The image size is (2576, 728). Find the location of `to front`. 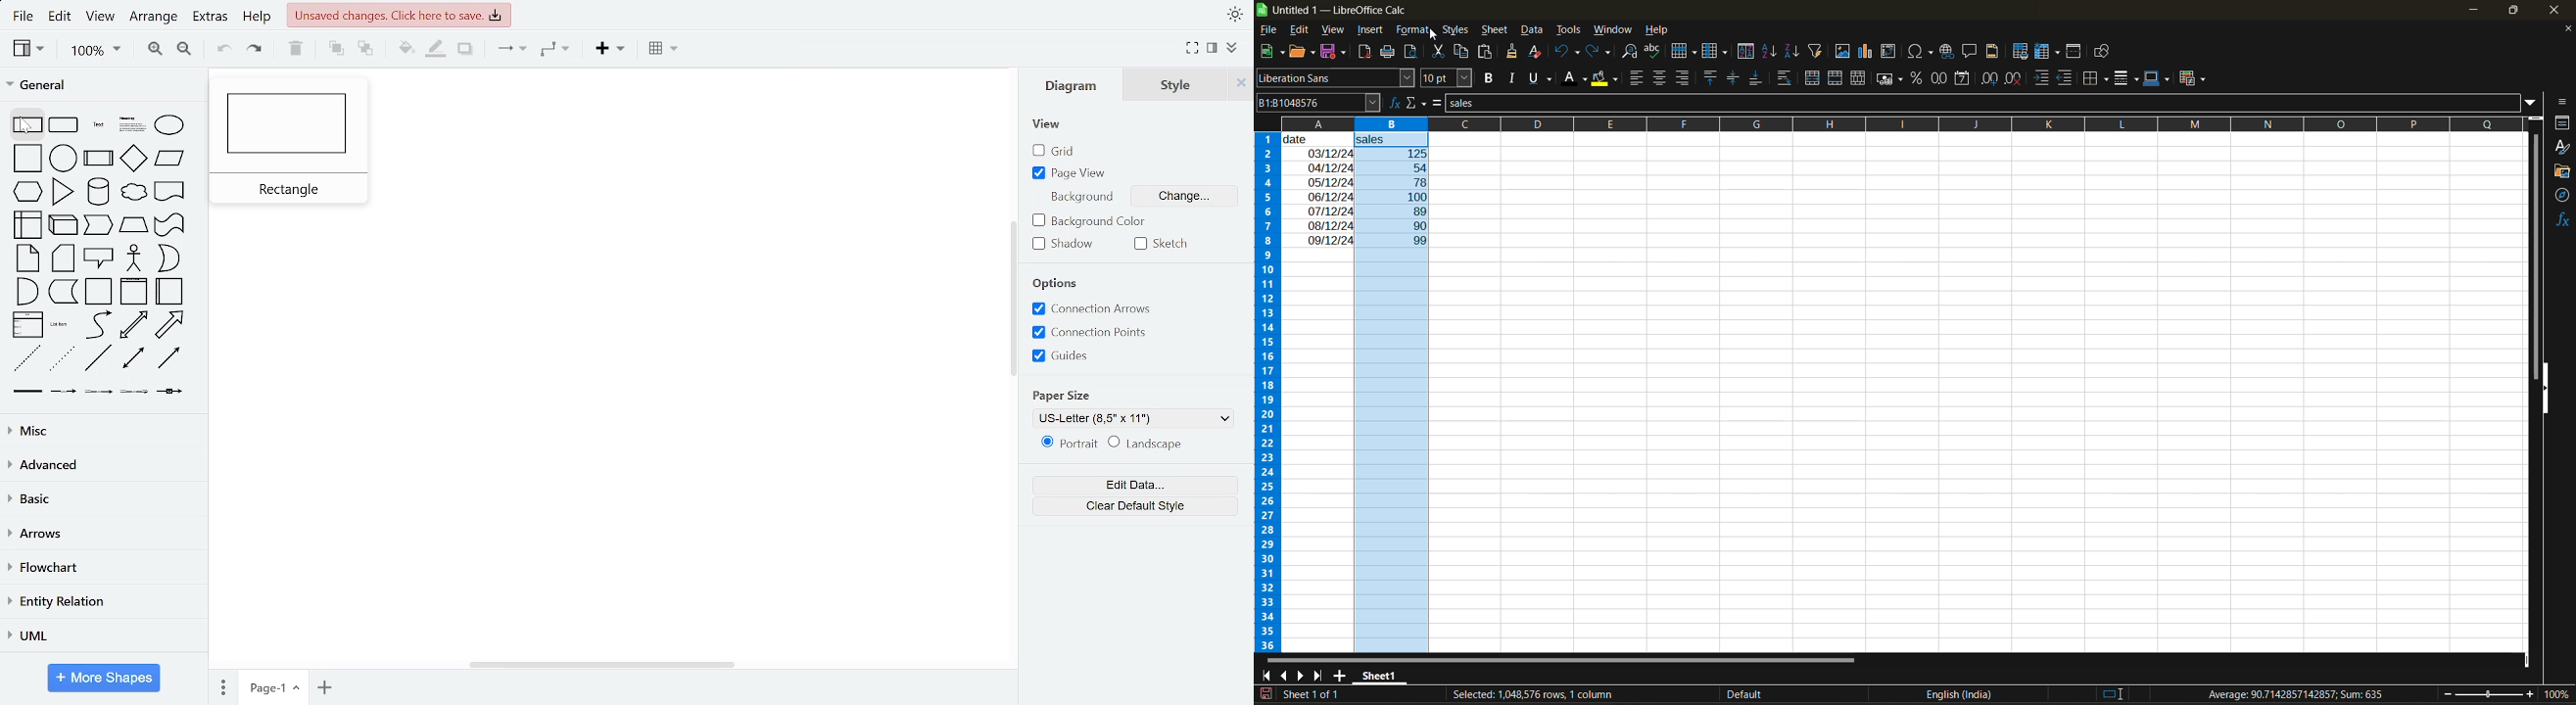

to front is located at coordinates (335, 50).